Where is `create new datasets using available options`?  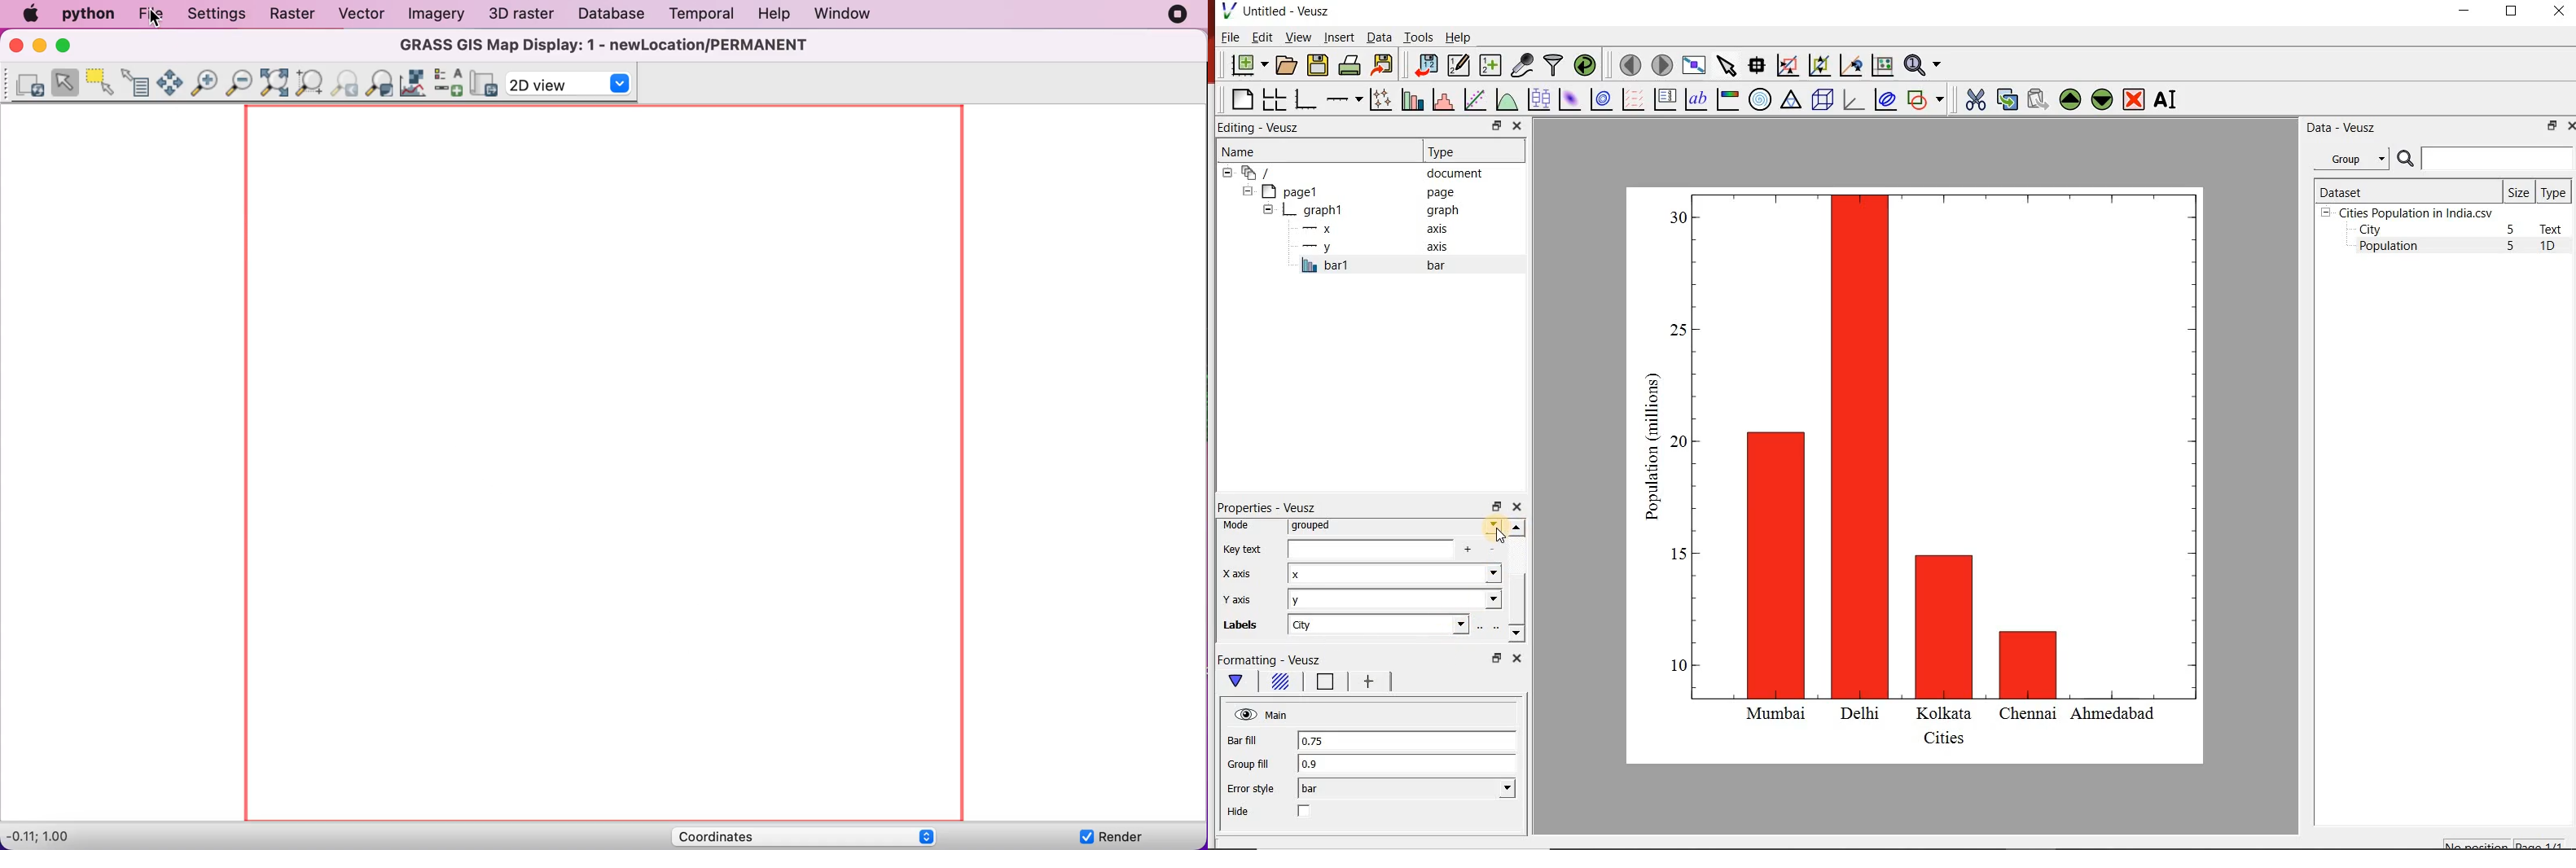
create new datasets using available options is located at coordinates (1488, 65).